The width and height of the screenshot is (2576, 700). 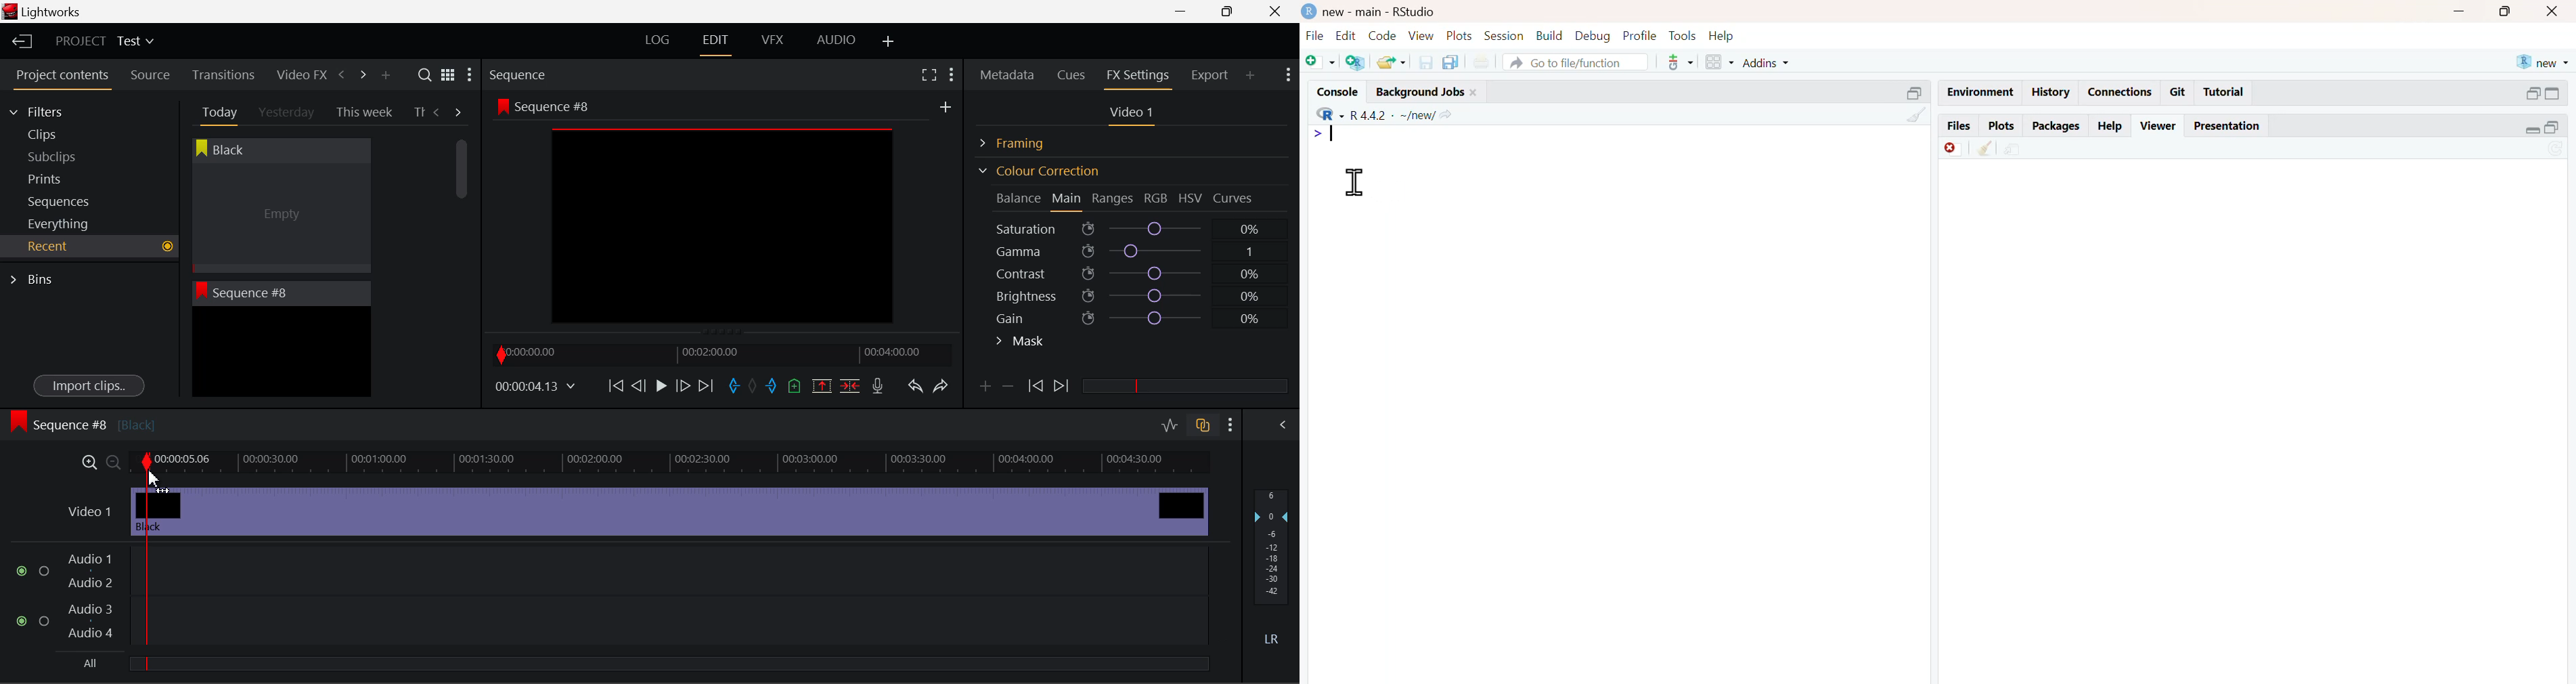 I want to click on open in separate window, so click(x=2552, y=128).